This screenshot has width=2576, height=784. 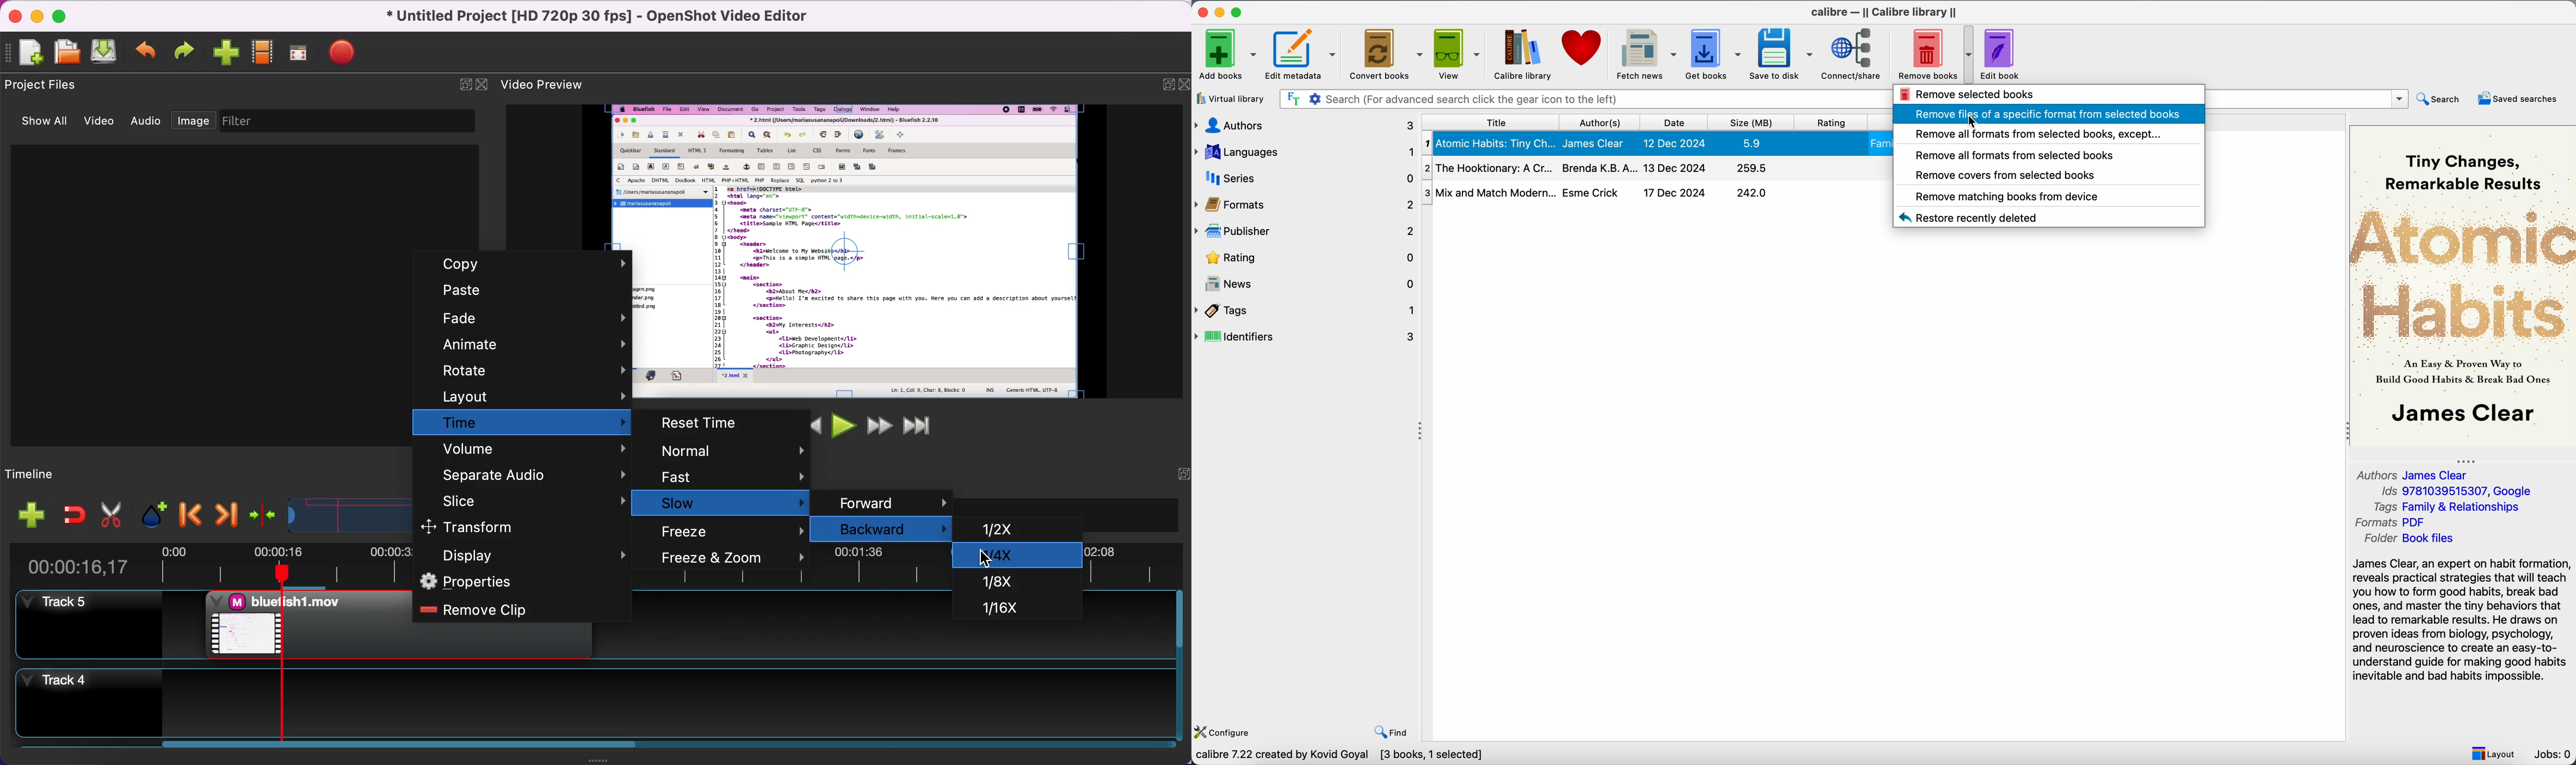 I want to click on track 5, so click(x=87, y=625).